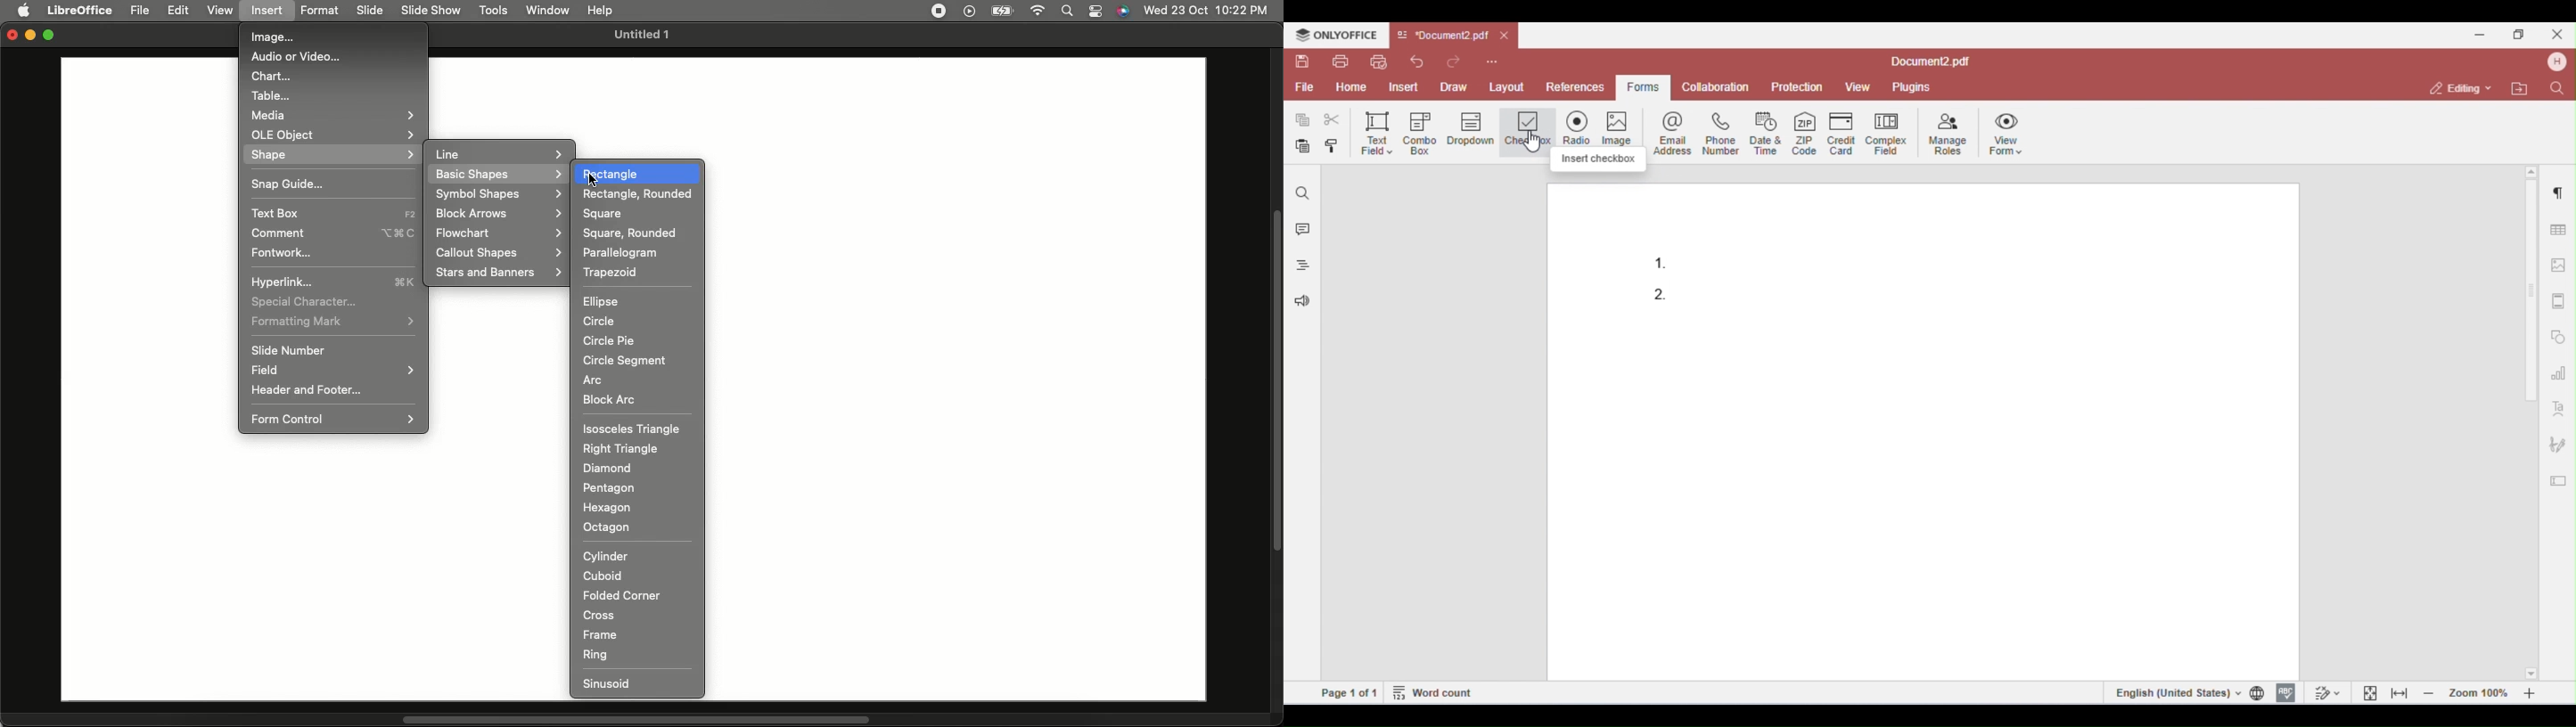  I want to click on Apple logo, so click(26, 12).